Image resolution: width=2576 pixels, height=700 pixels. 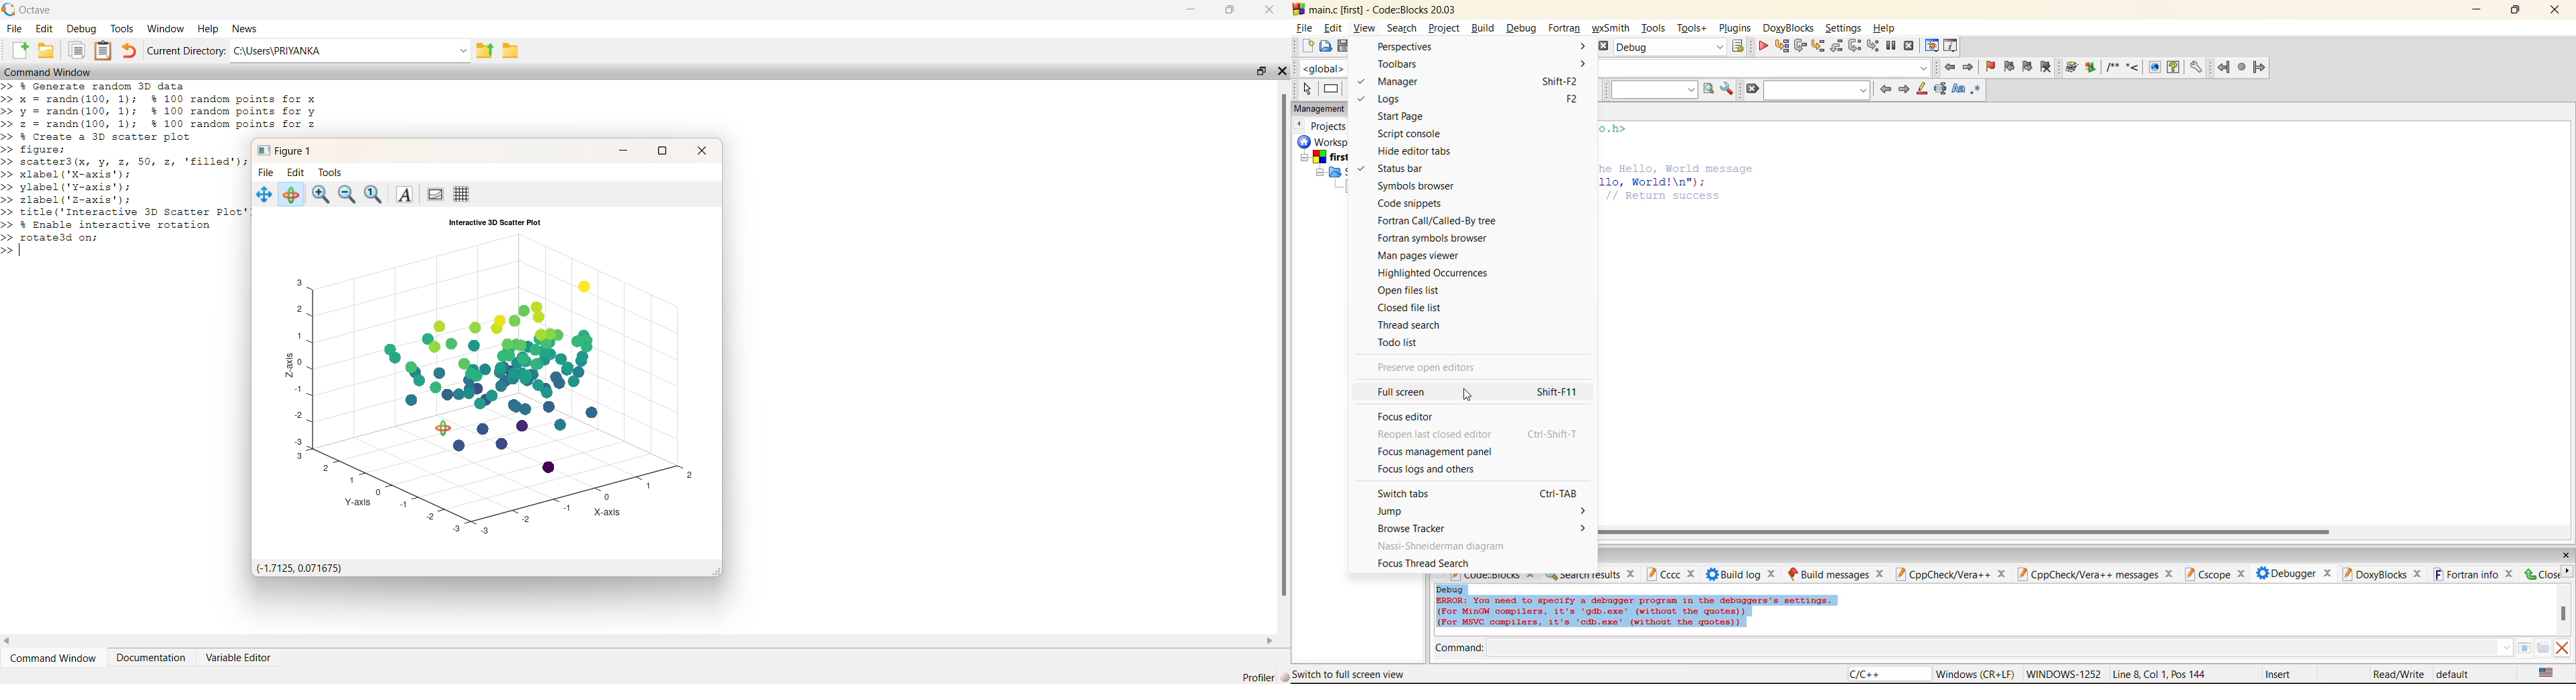 What do you see at coordinates (1839, 46) in the screenshot?
I see `step out` at bounding box center [1839, 46].